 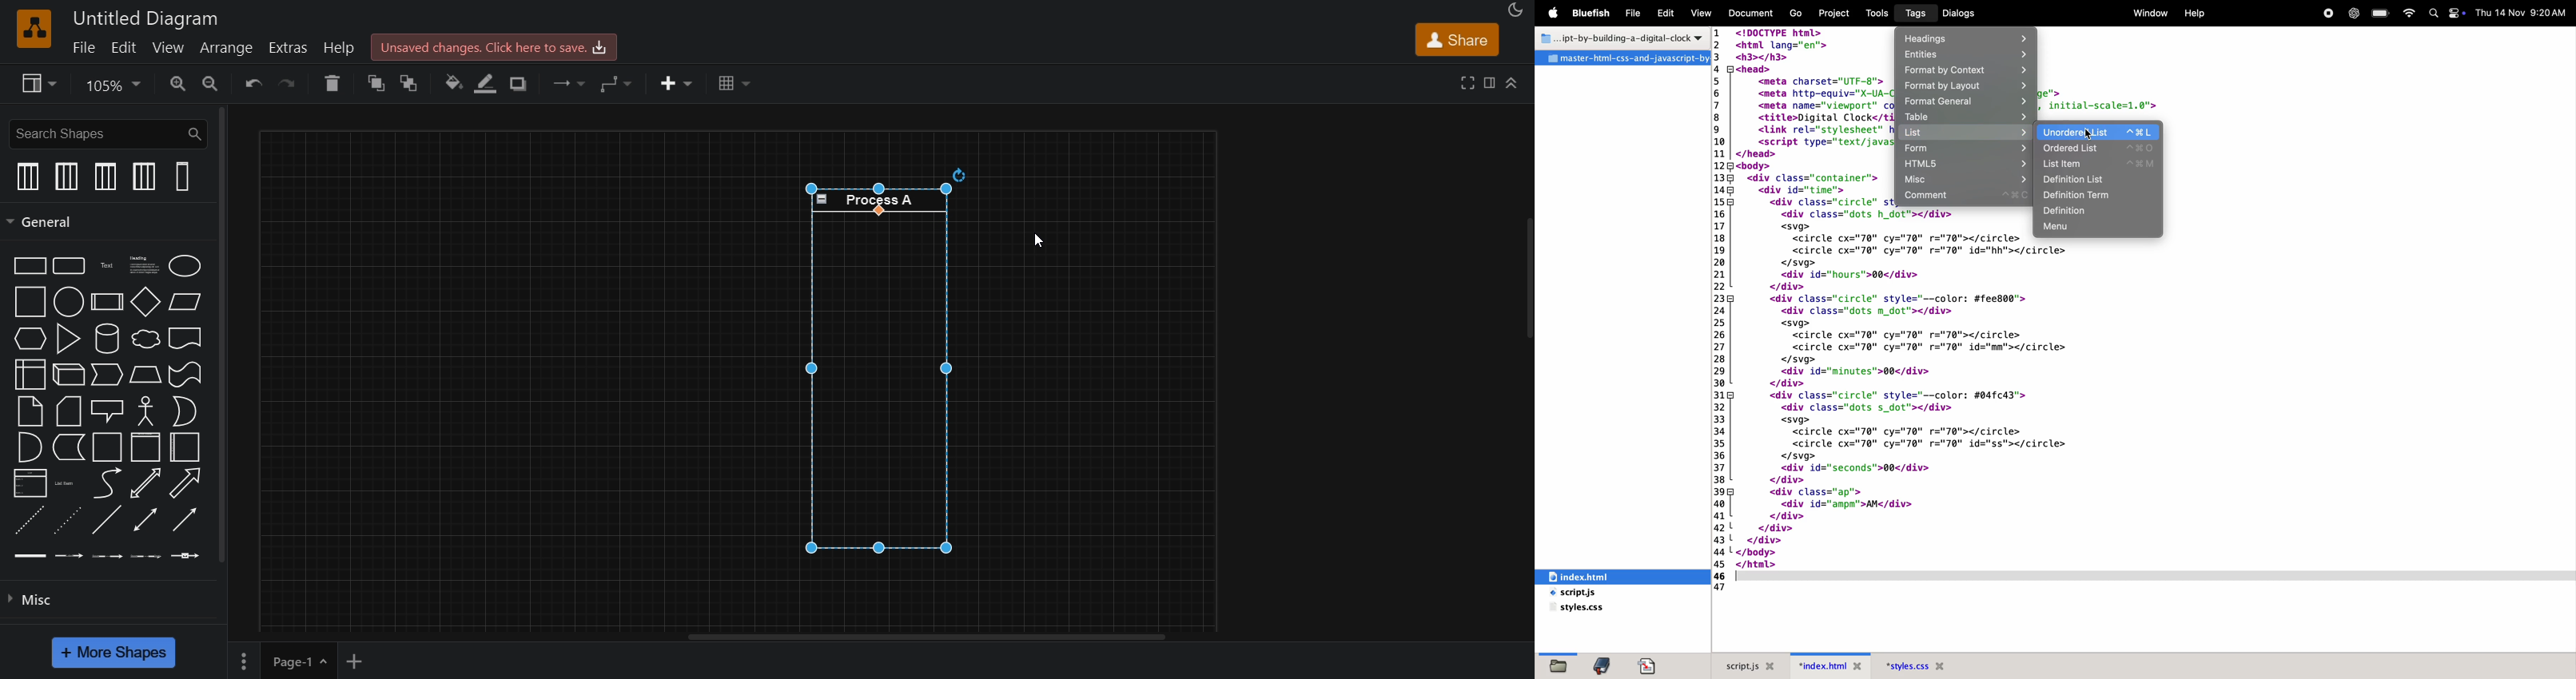 What do you see at coordinates (490, 83) in the screenshot?
I see `line color` at bounding box center [490, 83].